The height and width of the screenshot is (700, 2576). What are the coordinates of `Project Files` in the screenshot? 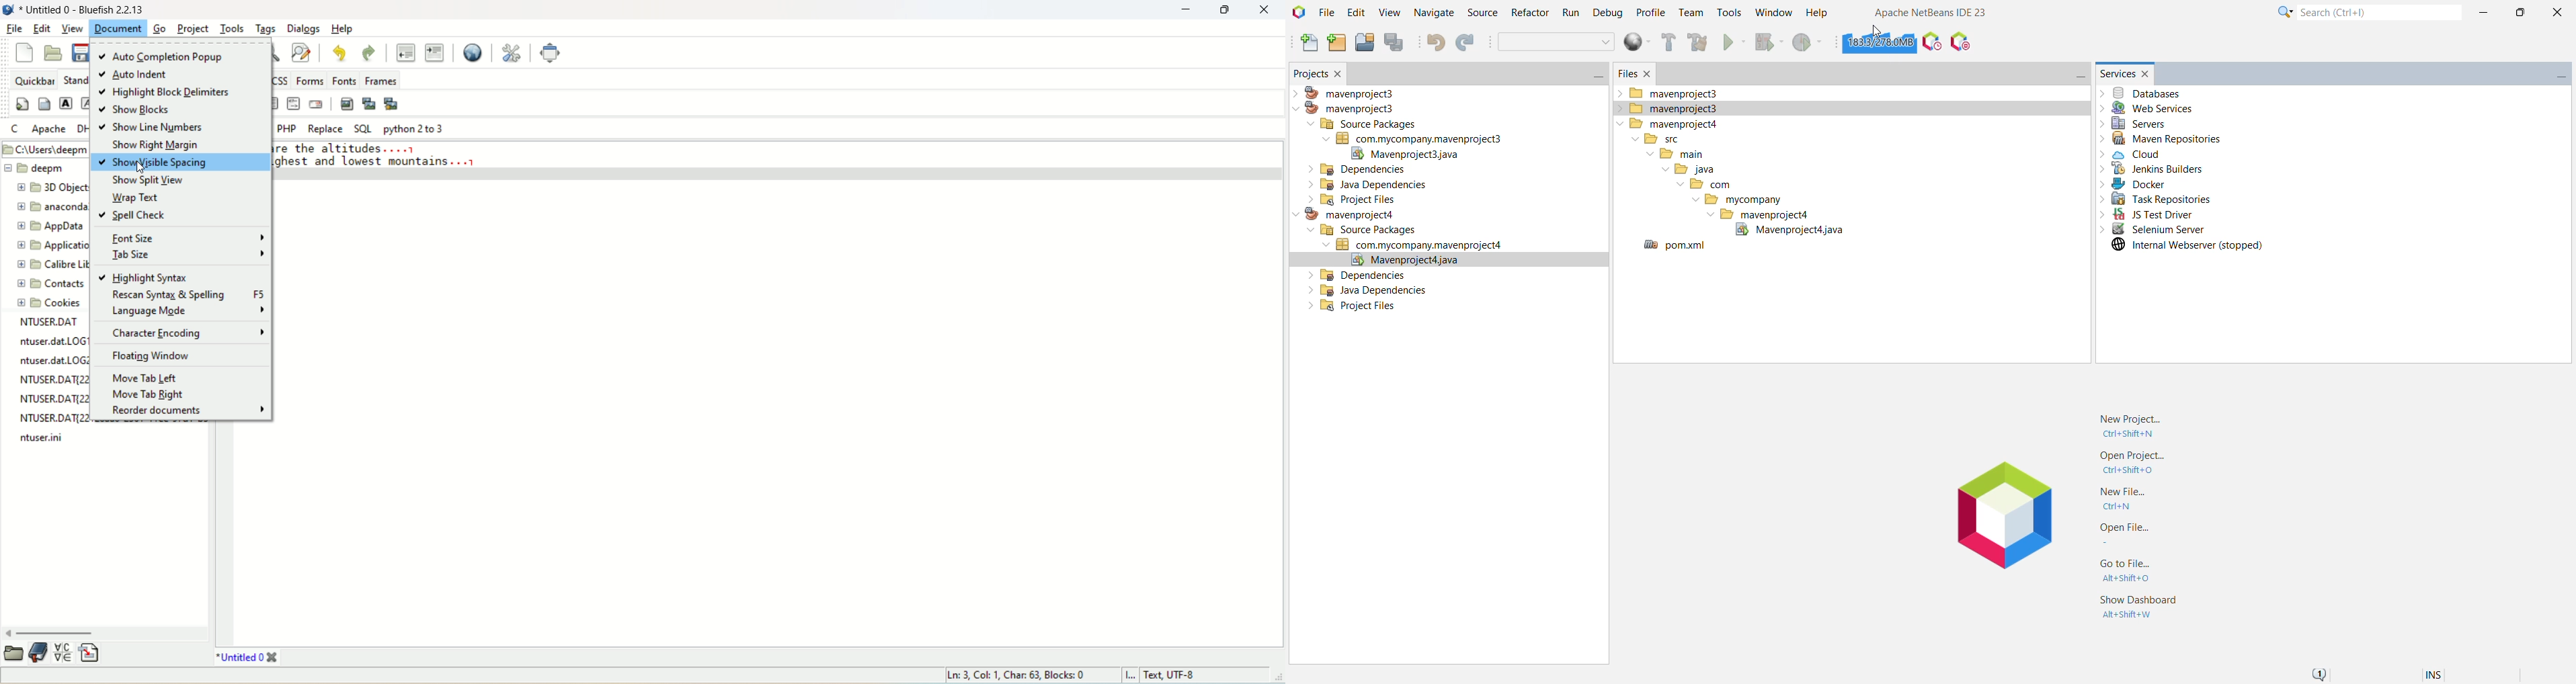 It's located at (1350, 309).